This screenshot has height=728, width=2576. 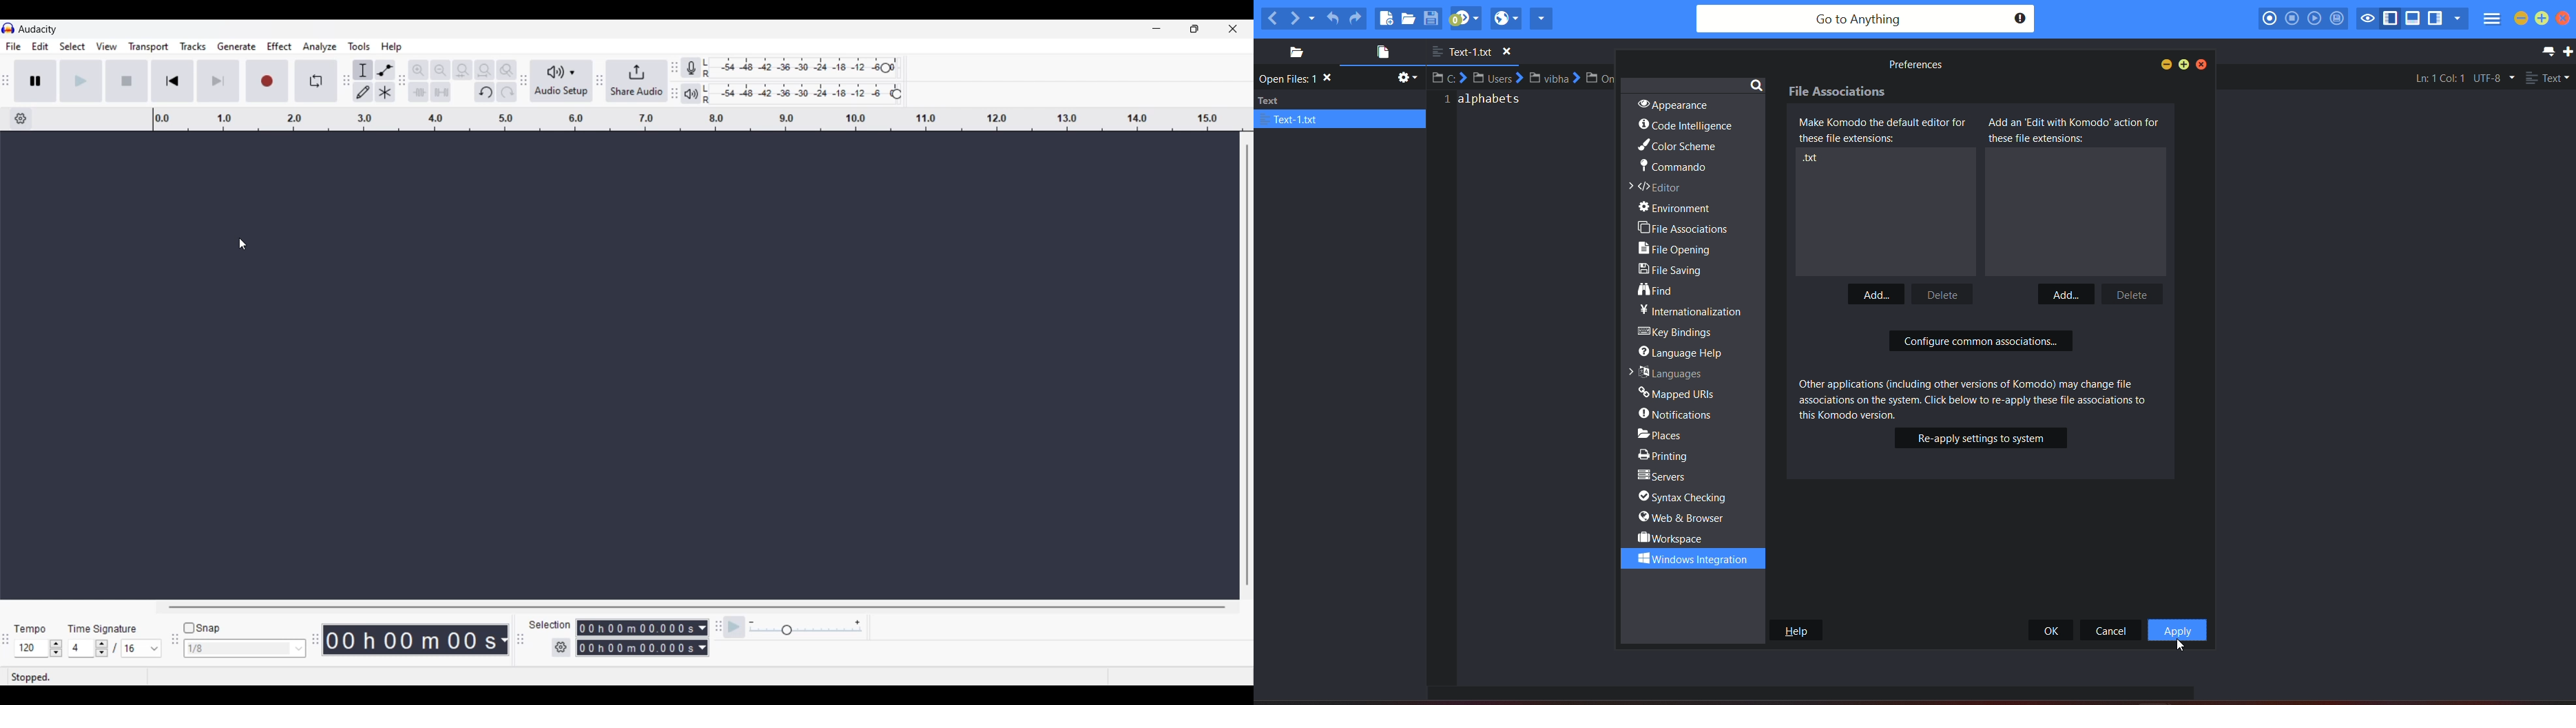 I want to click on Type in snap input, so click(x=238, y=649).